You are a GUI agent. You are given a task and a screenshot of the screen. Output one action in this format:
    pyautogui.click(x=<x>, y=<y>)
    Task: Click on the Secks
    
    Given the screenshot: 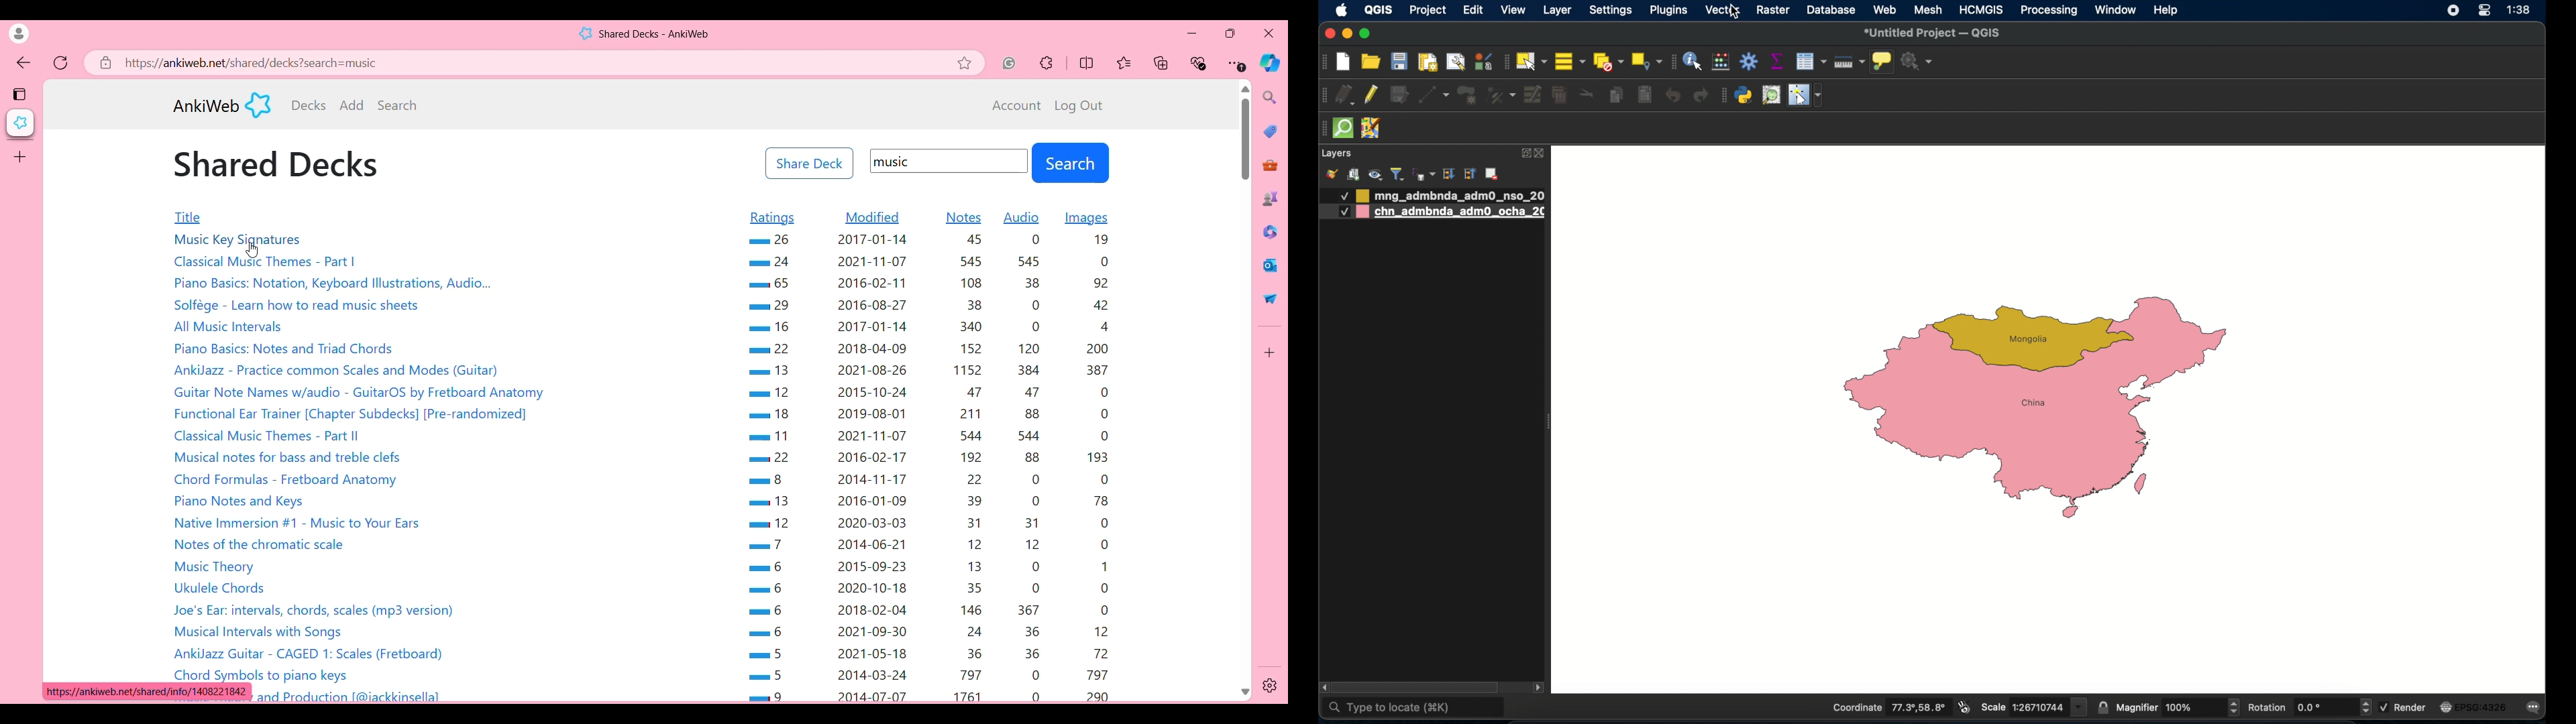 What is the action you would take?
    pyautogui.click(x=309, y=105)
    